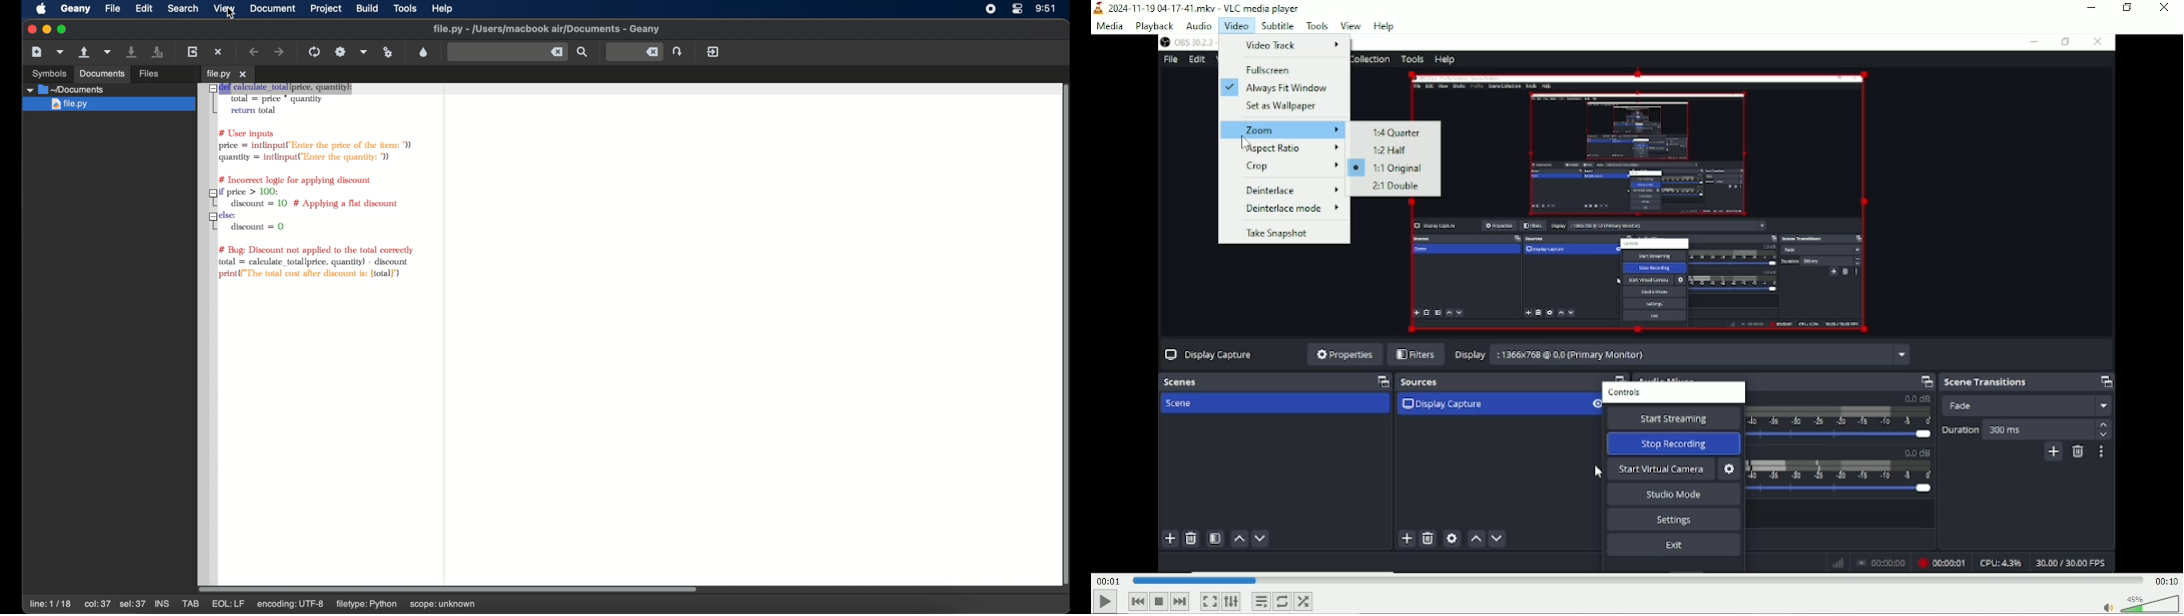  I want to click on random, so click(1305, 601).